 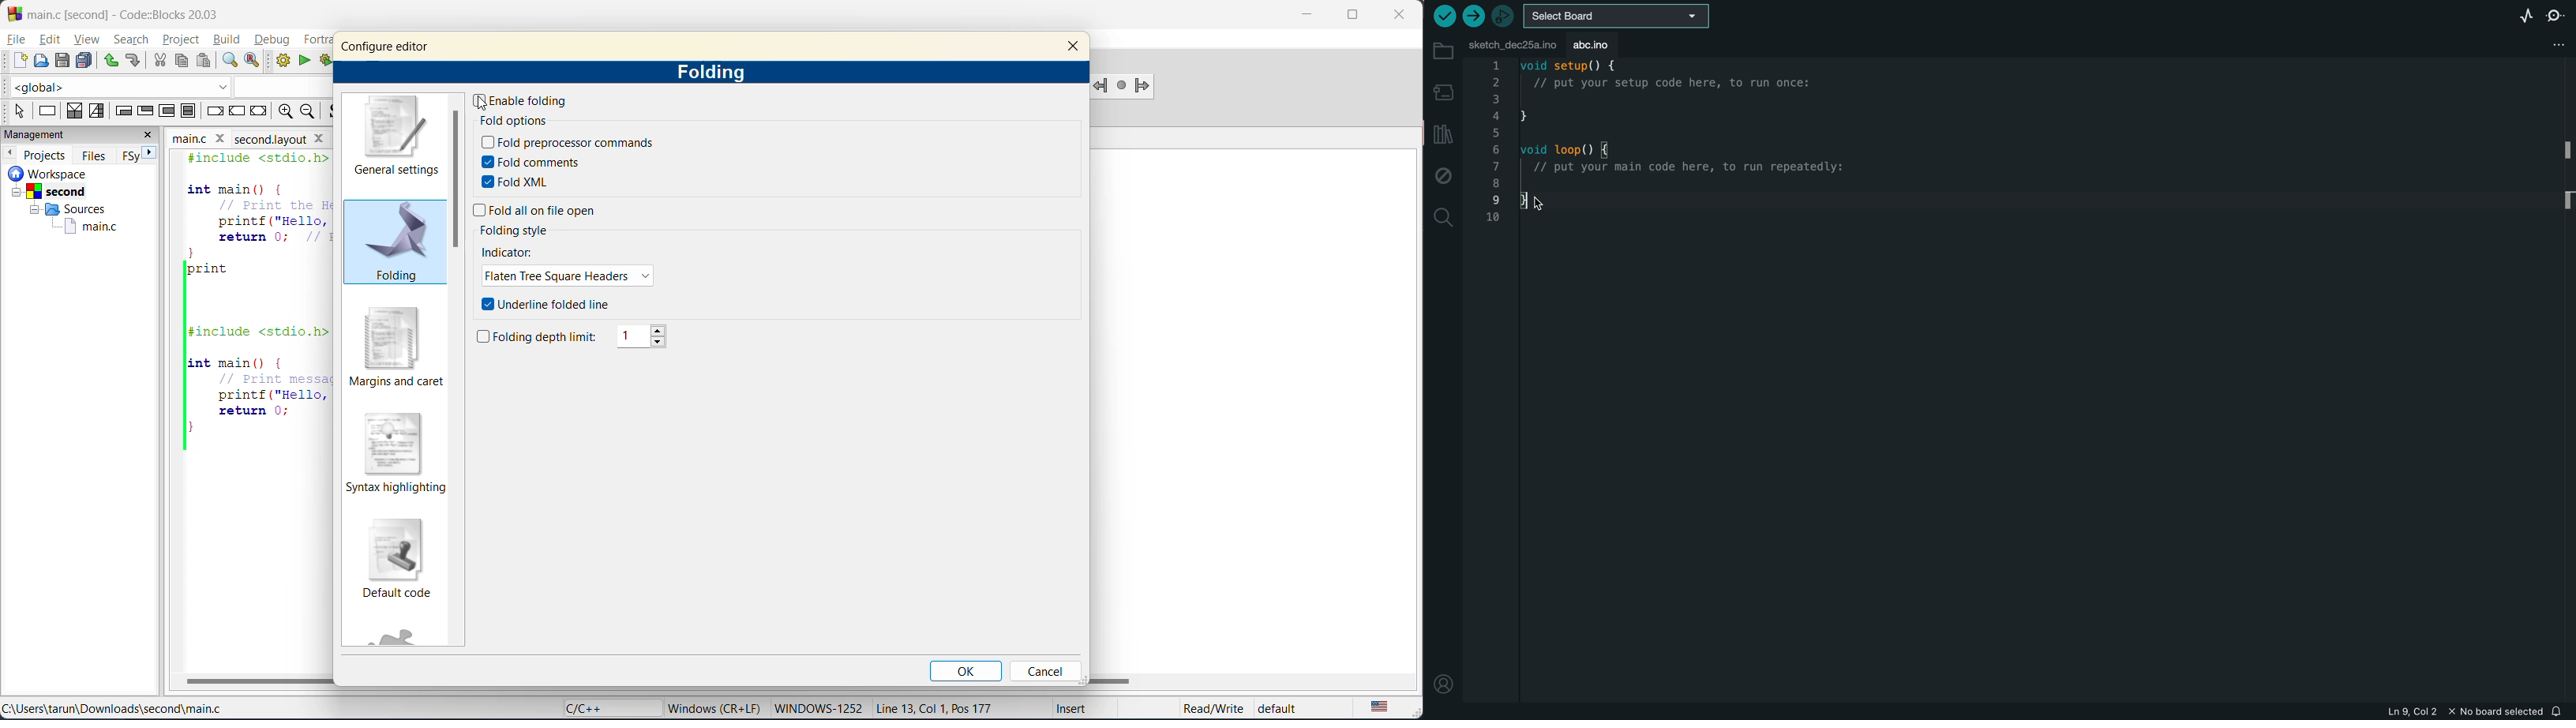 I want to click on Sources, so click(x=64, y=209).